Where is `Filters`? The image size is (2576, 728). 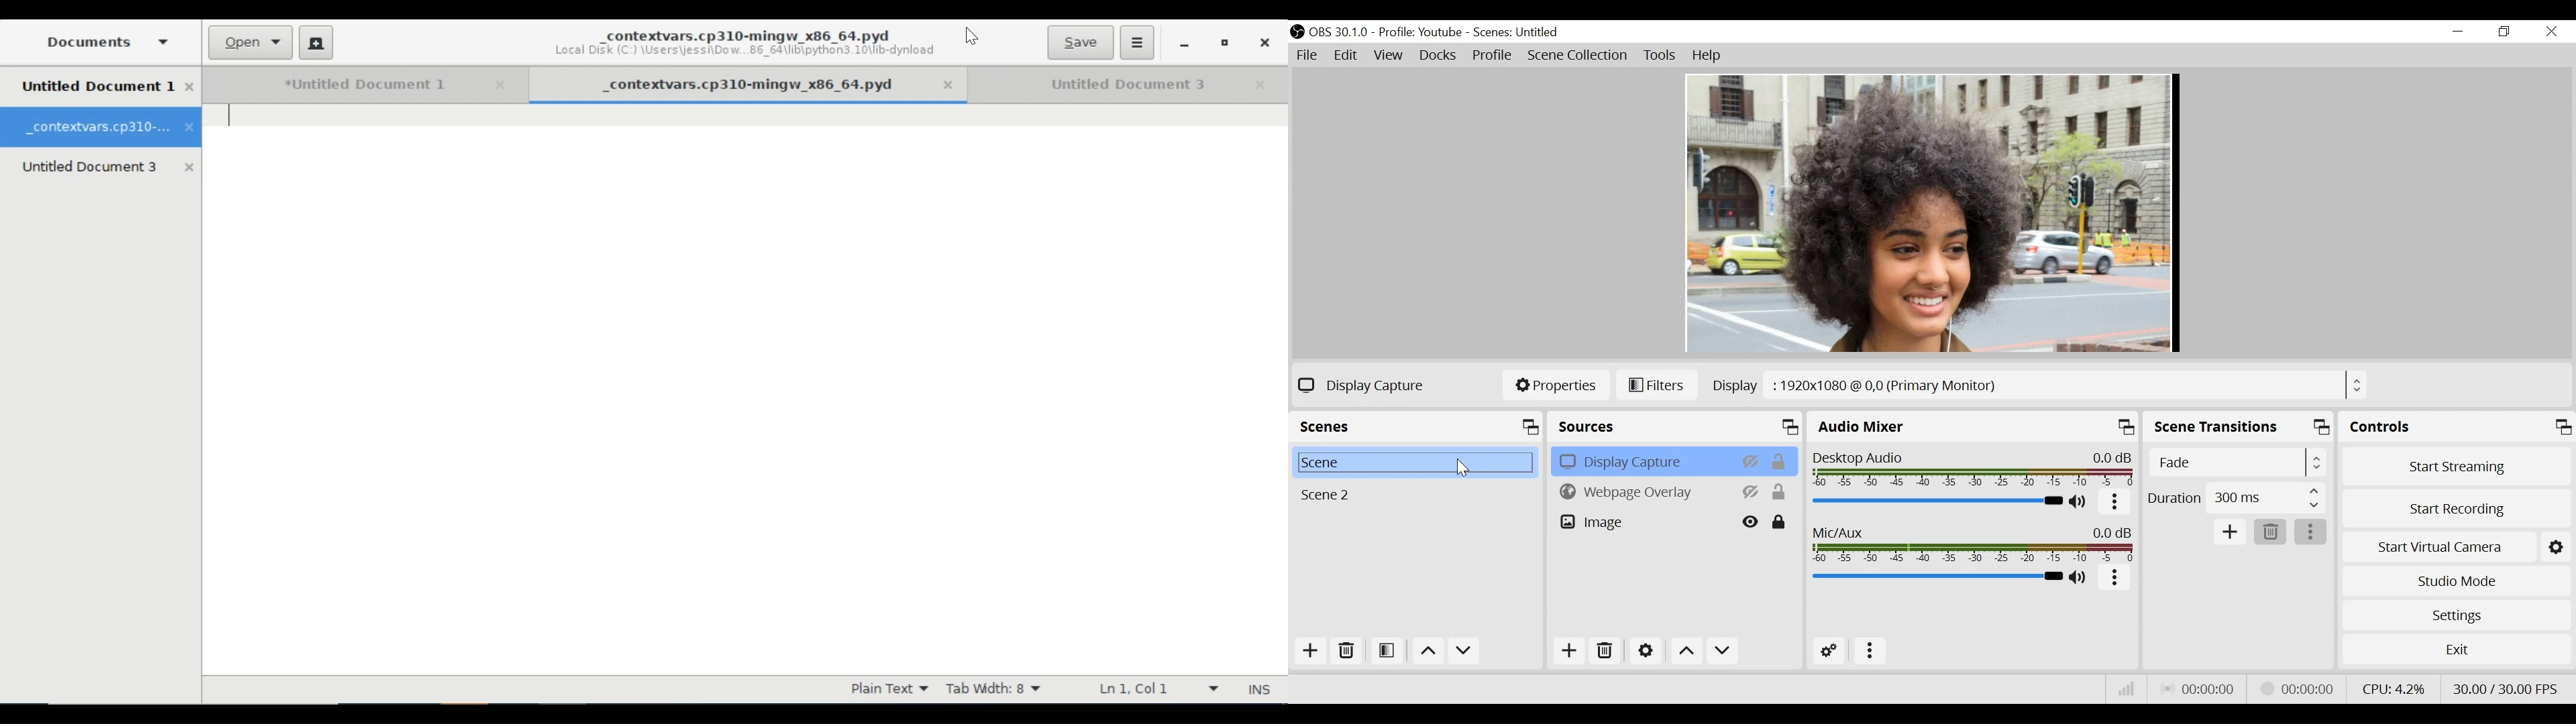
Filters is located at coordinates (1659, 385).